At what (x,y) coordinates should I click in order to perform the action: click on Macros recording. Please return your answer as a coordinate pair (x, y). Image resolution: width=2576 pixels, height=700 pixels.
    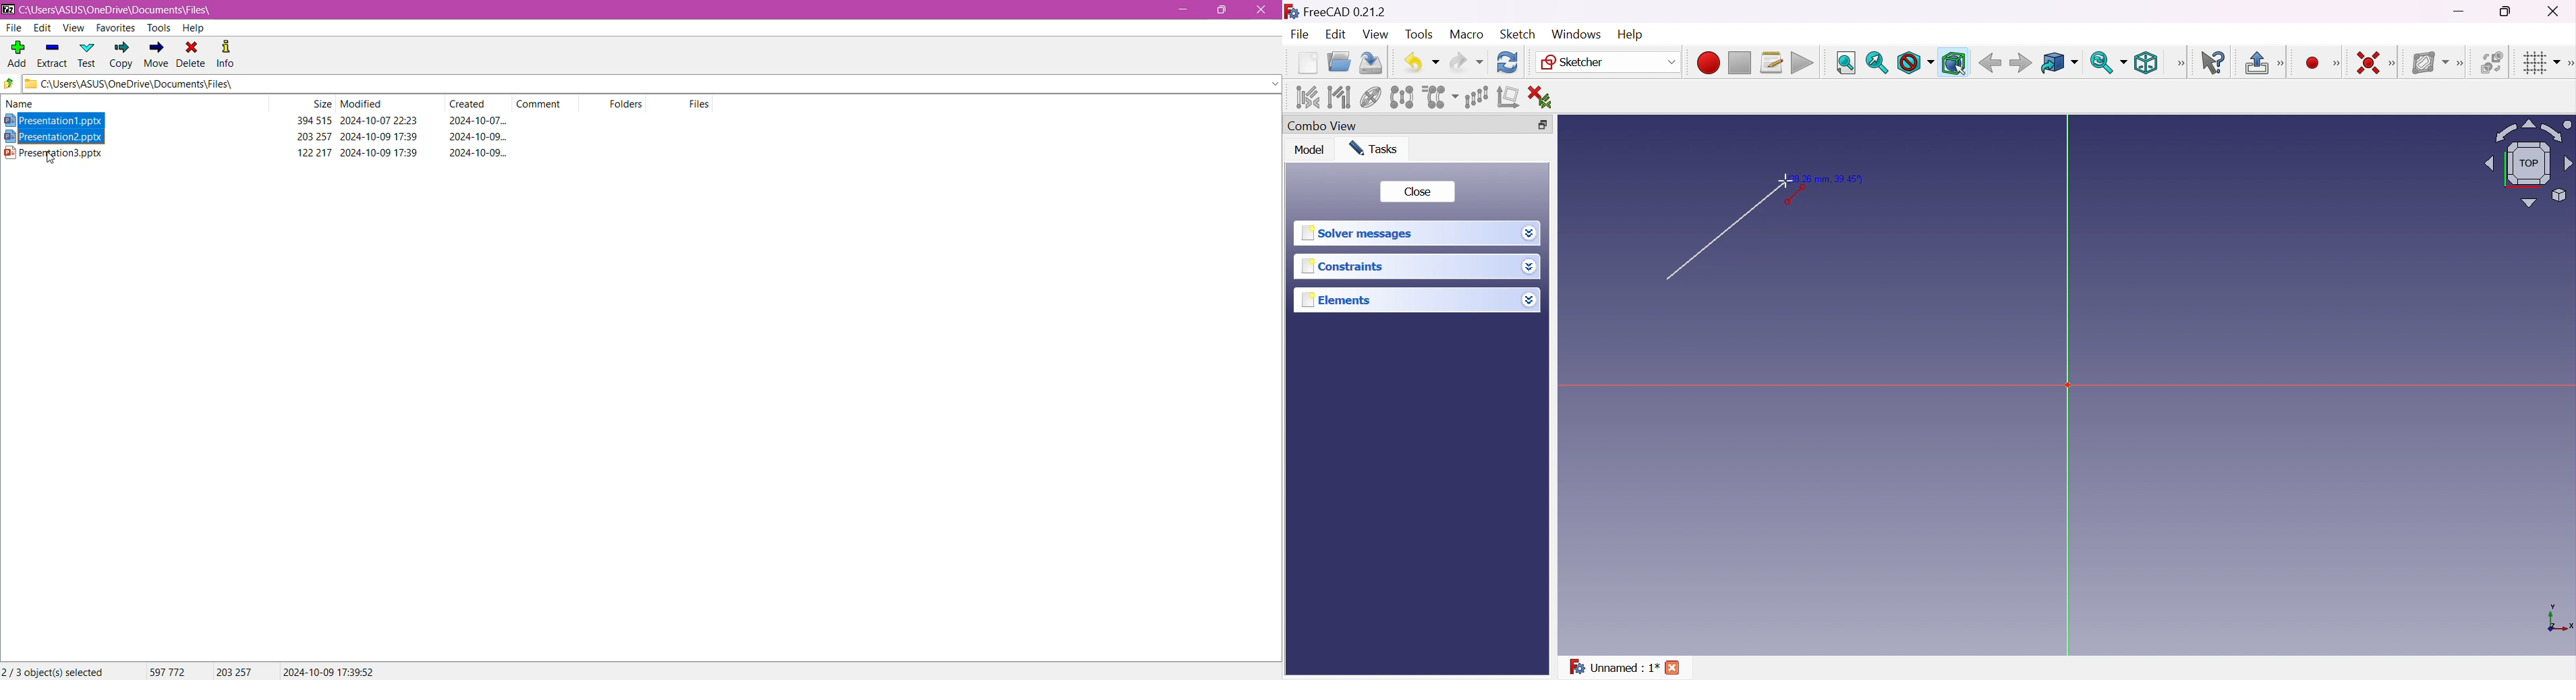
    Looking at the image, I should click on (1707, 63).